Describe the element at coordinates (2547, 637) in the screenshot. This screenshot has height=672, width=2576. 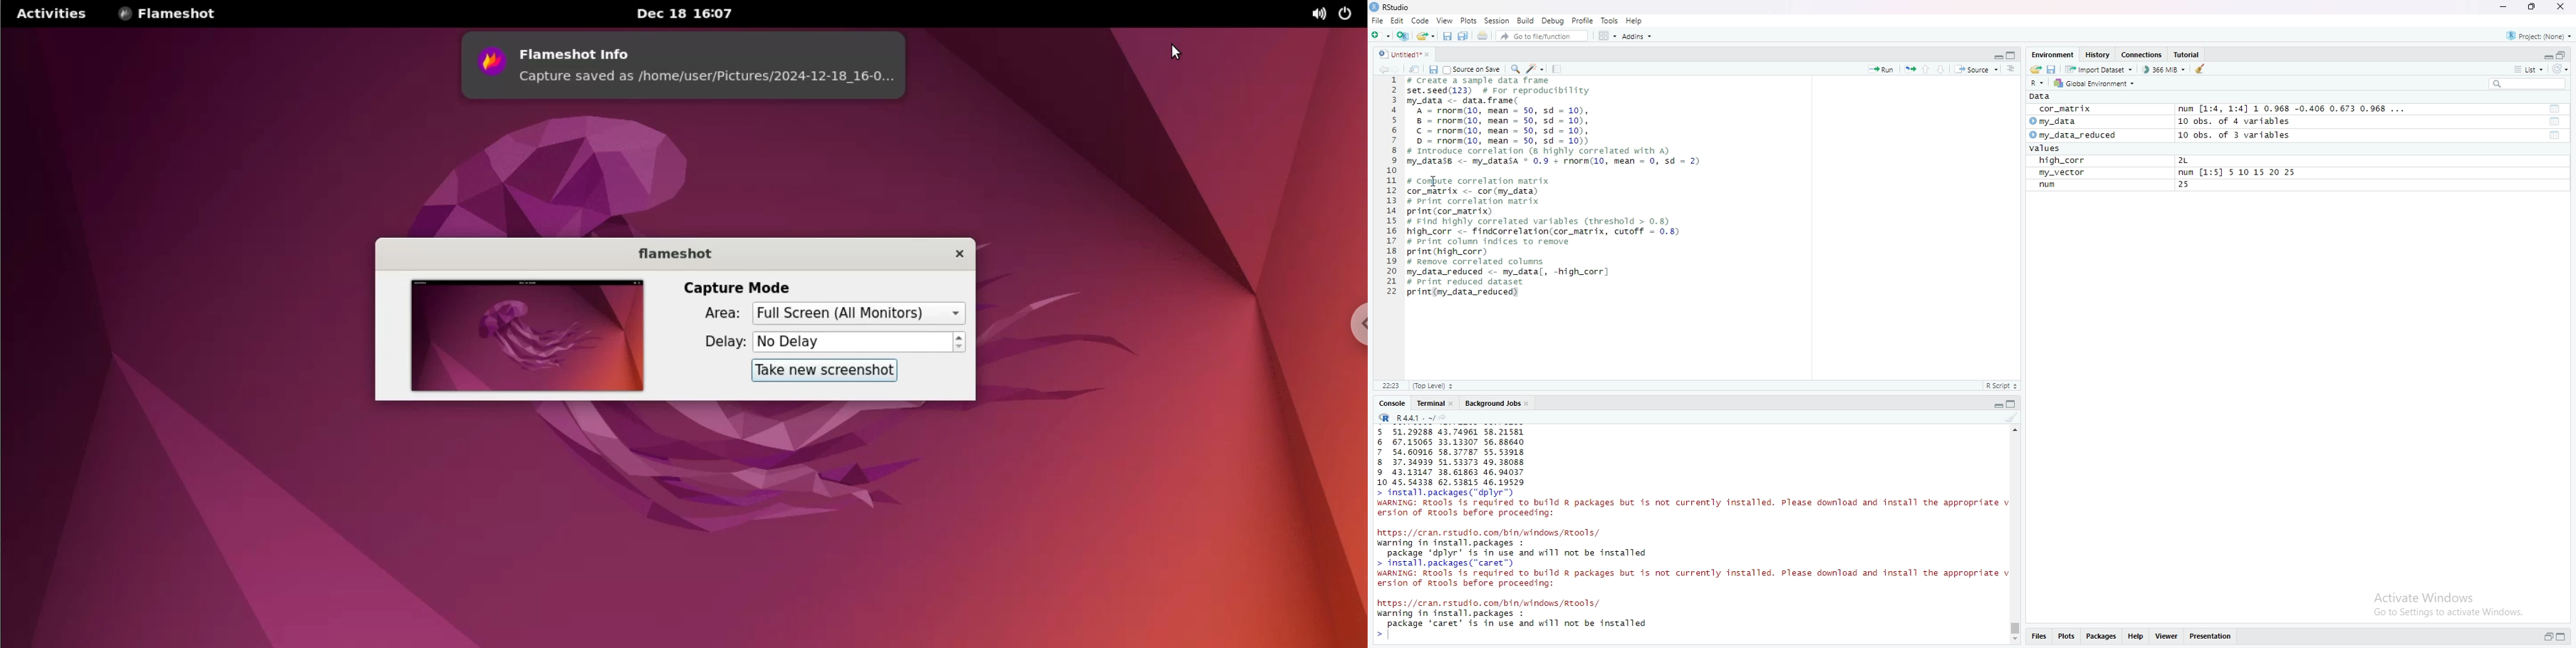
I see `open in separate window` at that location.